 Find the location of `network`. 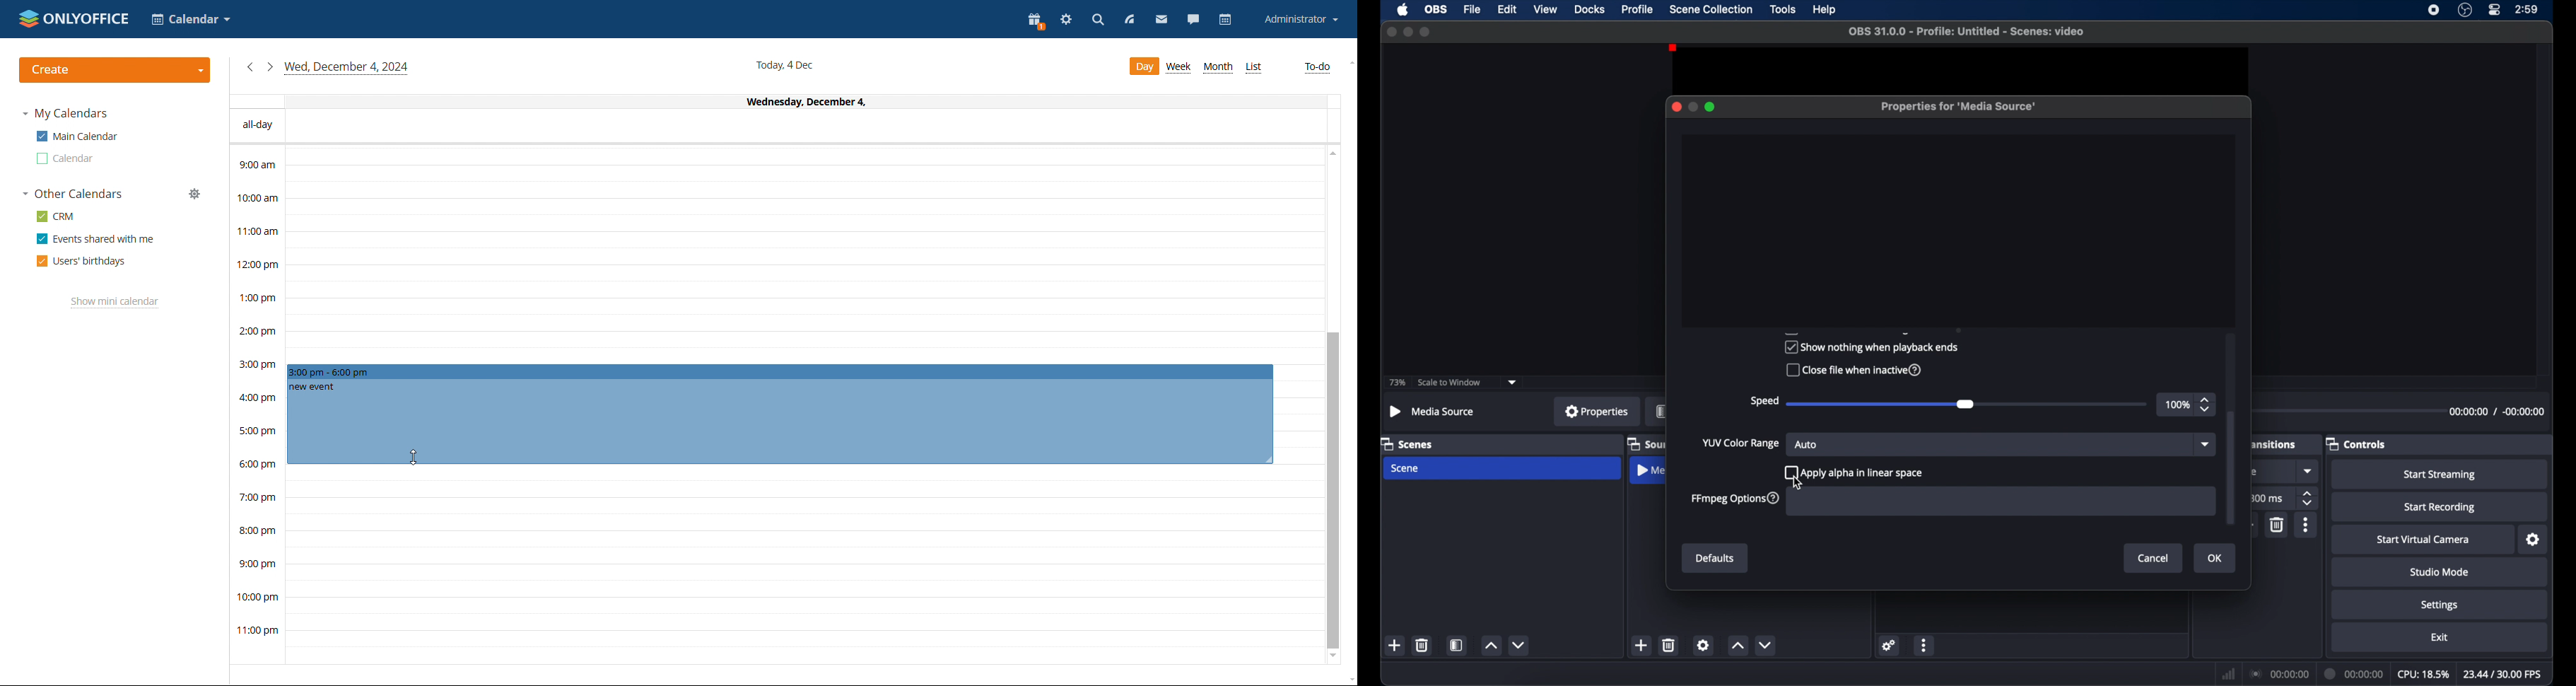

network is located at coordinates (2229, 675).